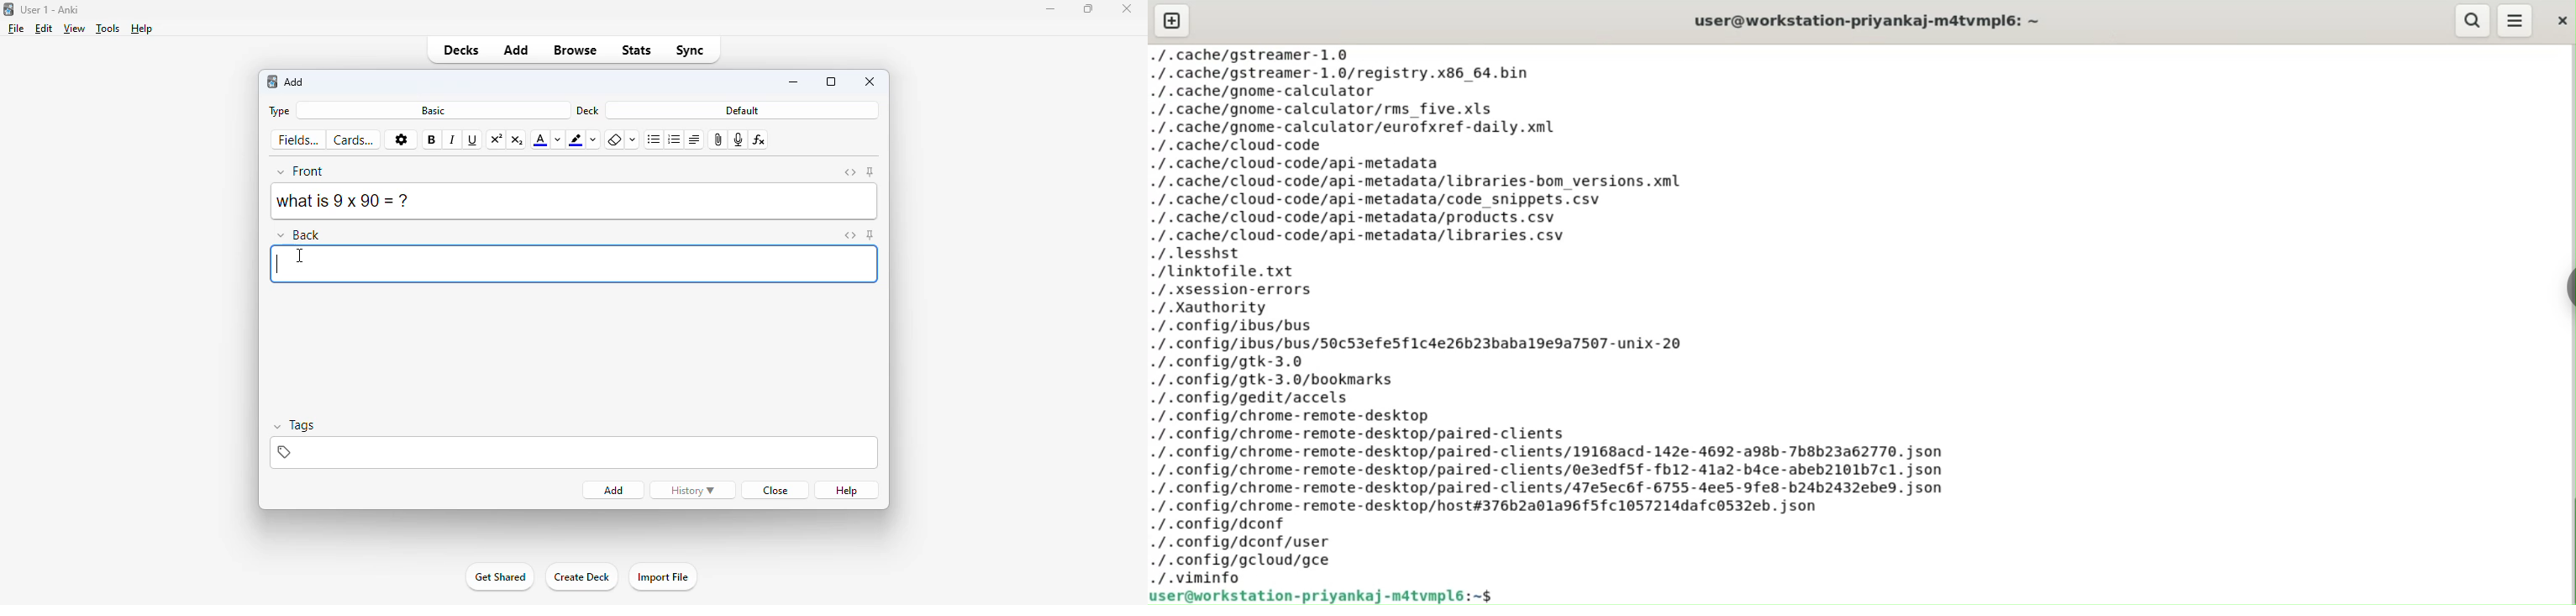 This screenshot has width=2576, height=616. I want to click on front, so click(302, 171).